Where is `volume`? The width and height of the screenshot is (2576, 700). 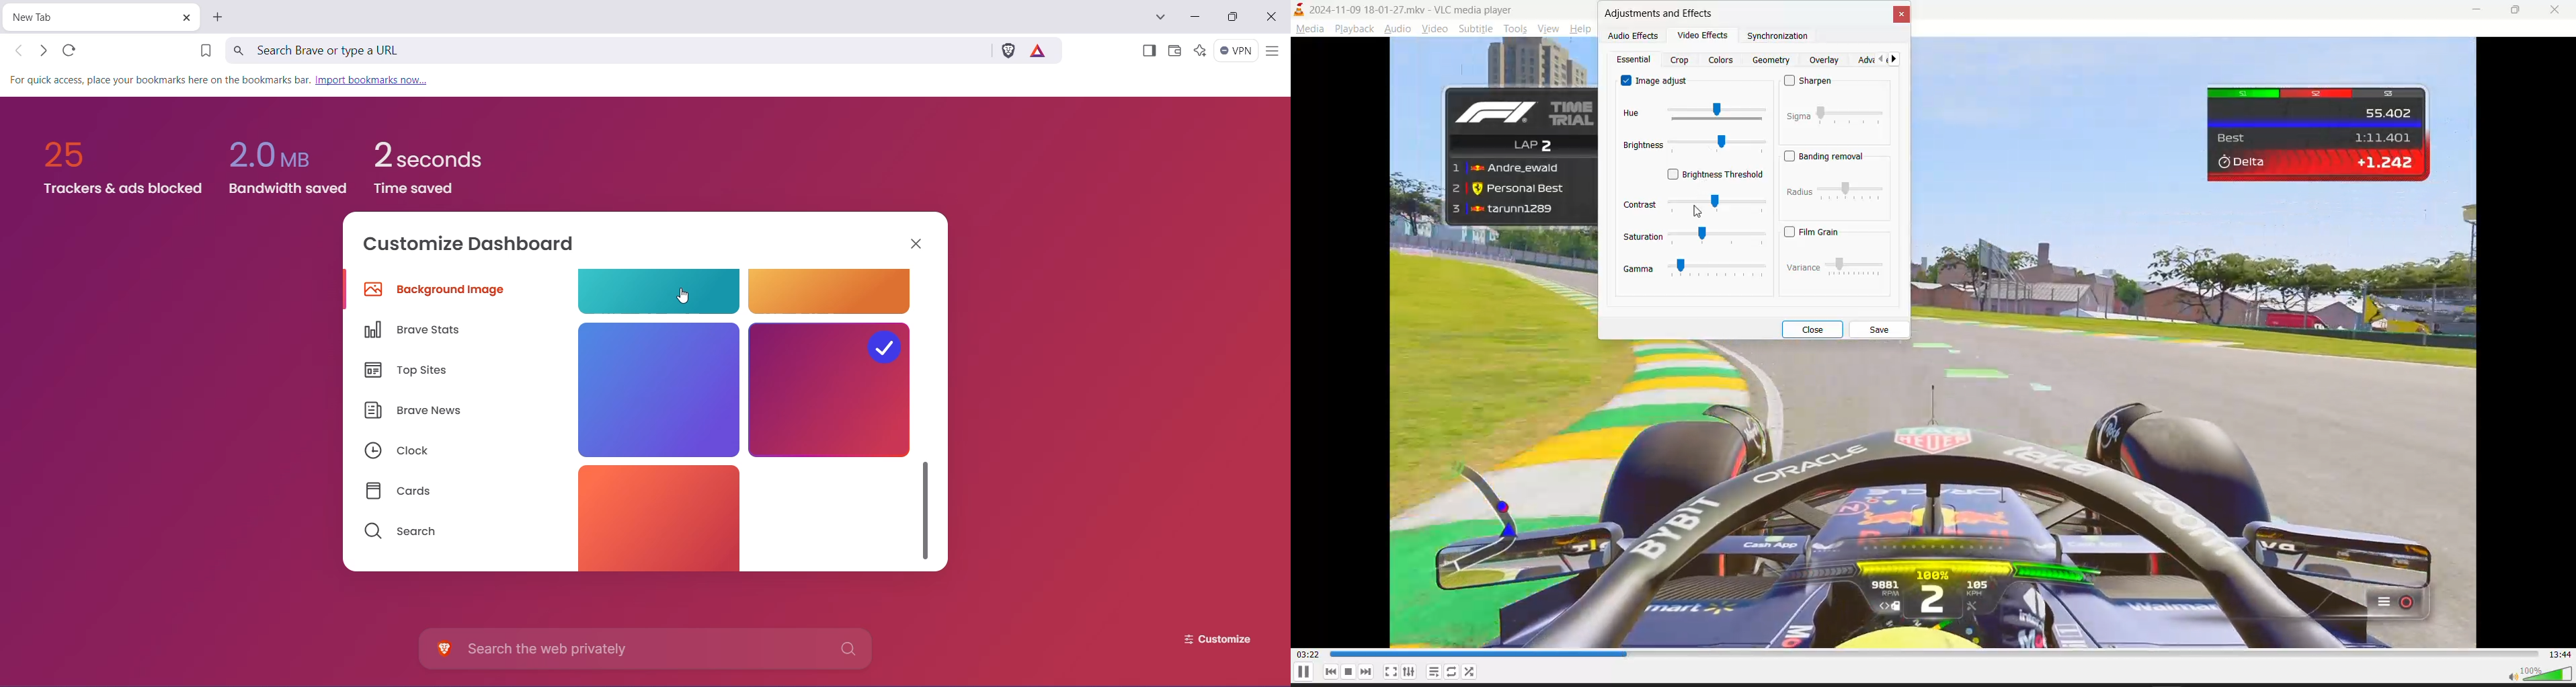
volume is located at coordinates (2540, 674).